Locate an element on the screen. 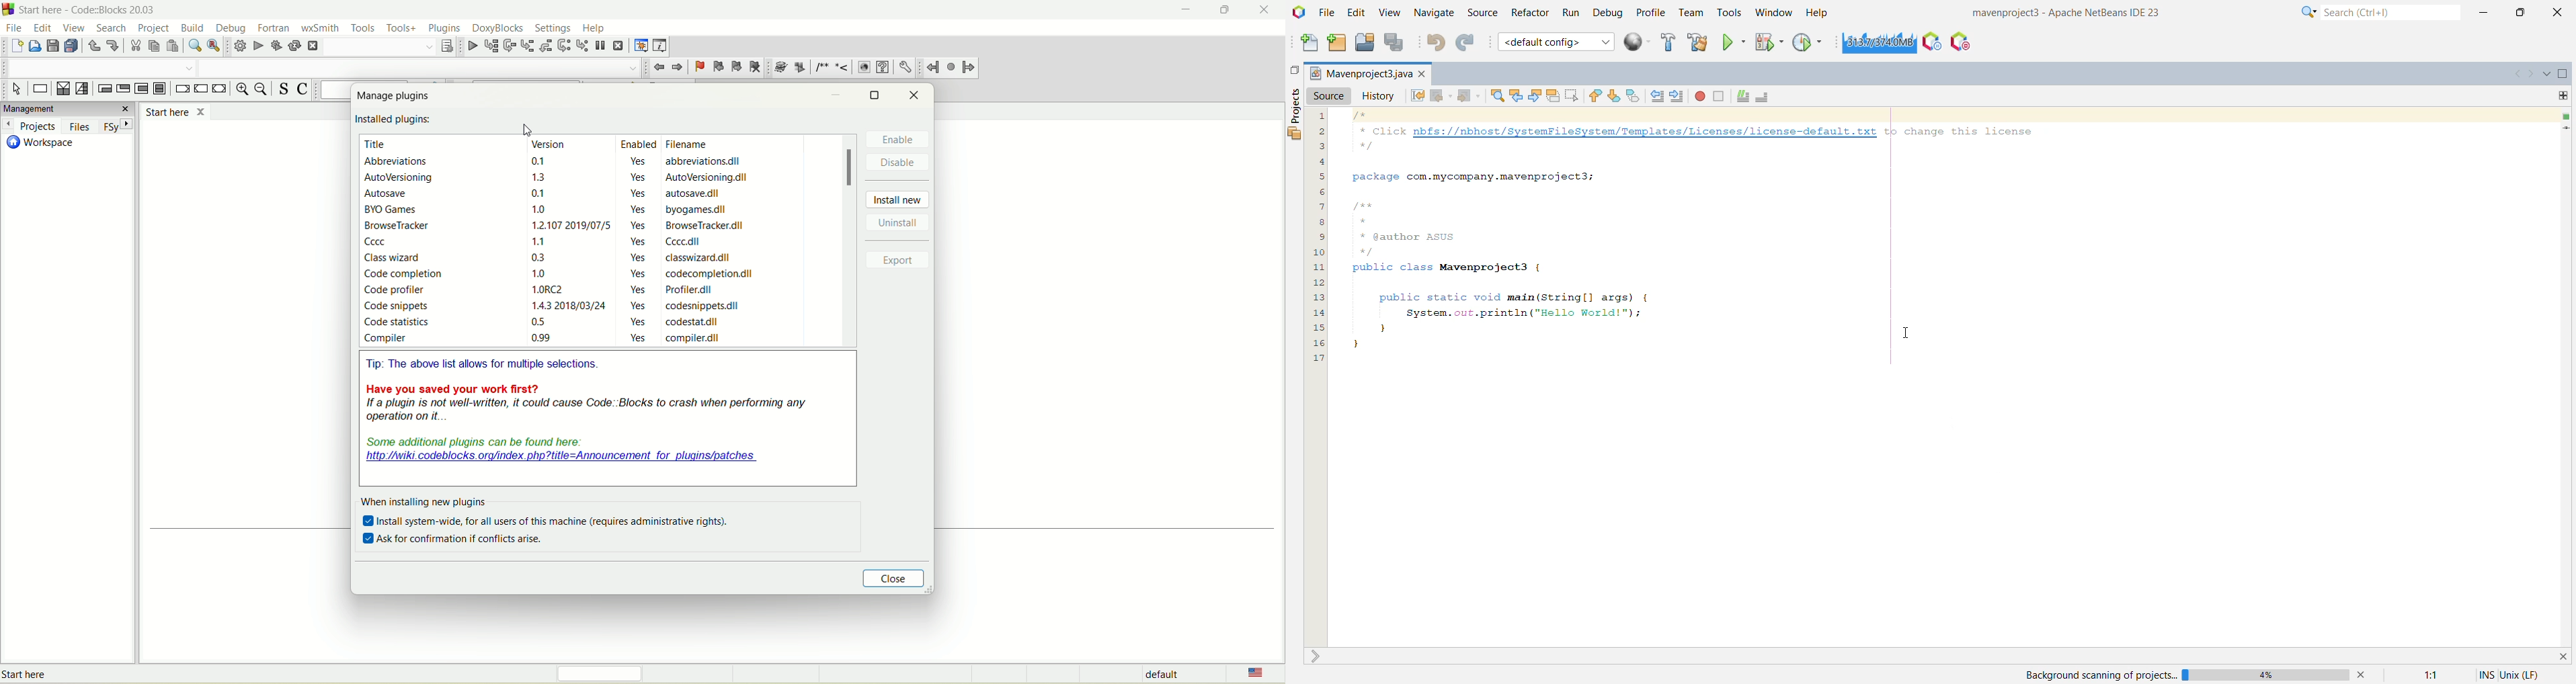 Image resolution: width=2576 pixels, height=700 pixels. maximize is located at coordinates (875, 95).